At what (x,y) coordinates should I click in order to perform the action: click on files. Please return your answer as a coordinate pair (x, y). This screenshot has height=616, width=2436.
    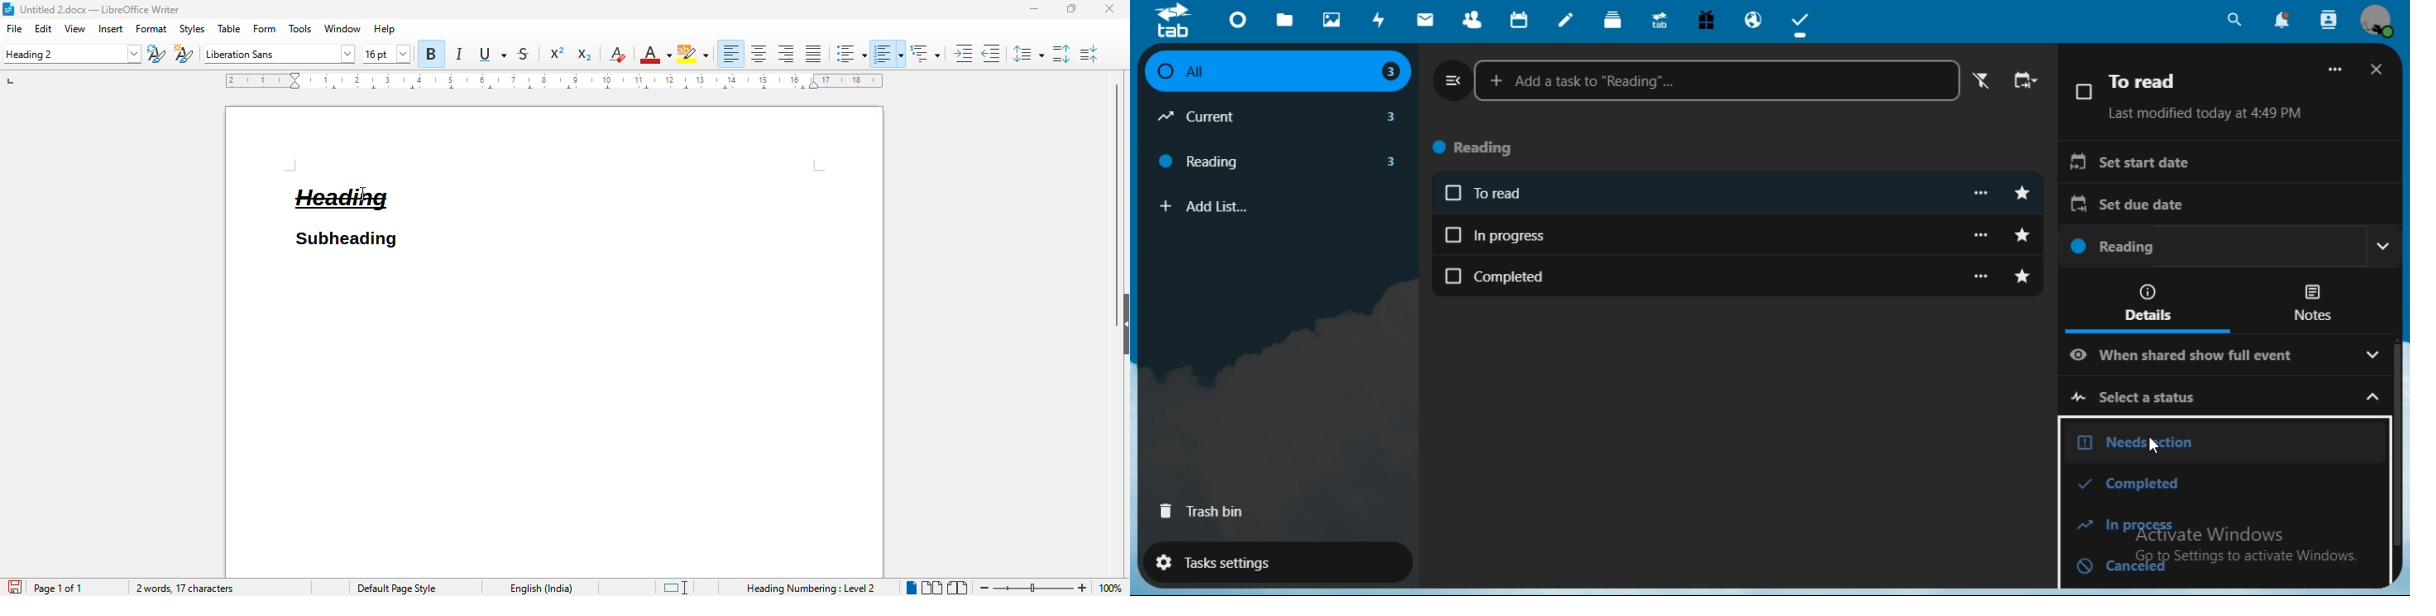
    Looking at the image, I should click on (1286, 21).